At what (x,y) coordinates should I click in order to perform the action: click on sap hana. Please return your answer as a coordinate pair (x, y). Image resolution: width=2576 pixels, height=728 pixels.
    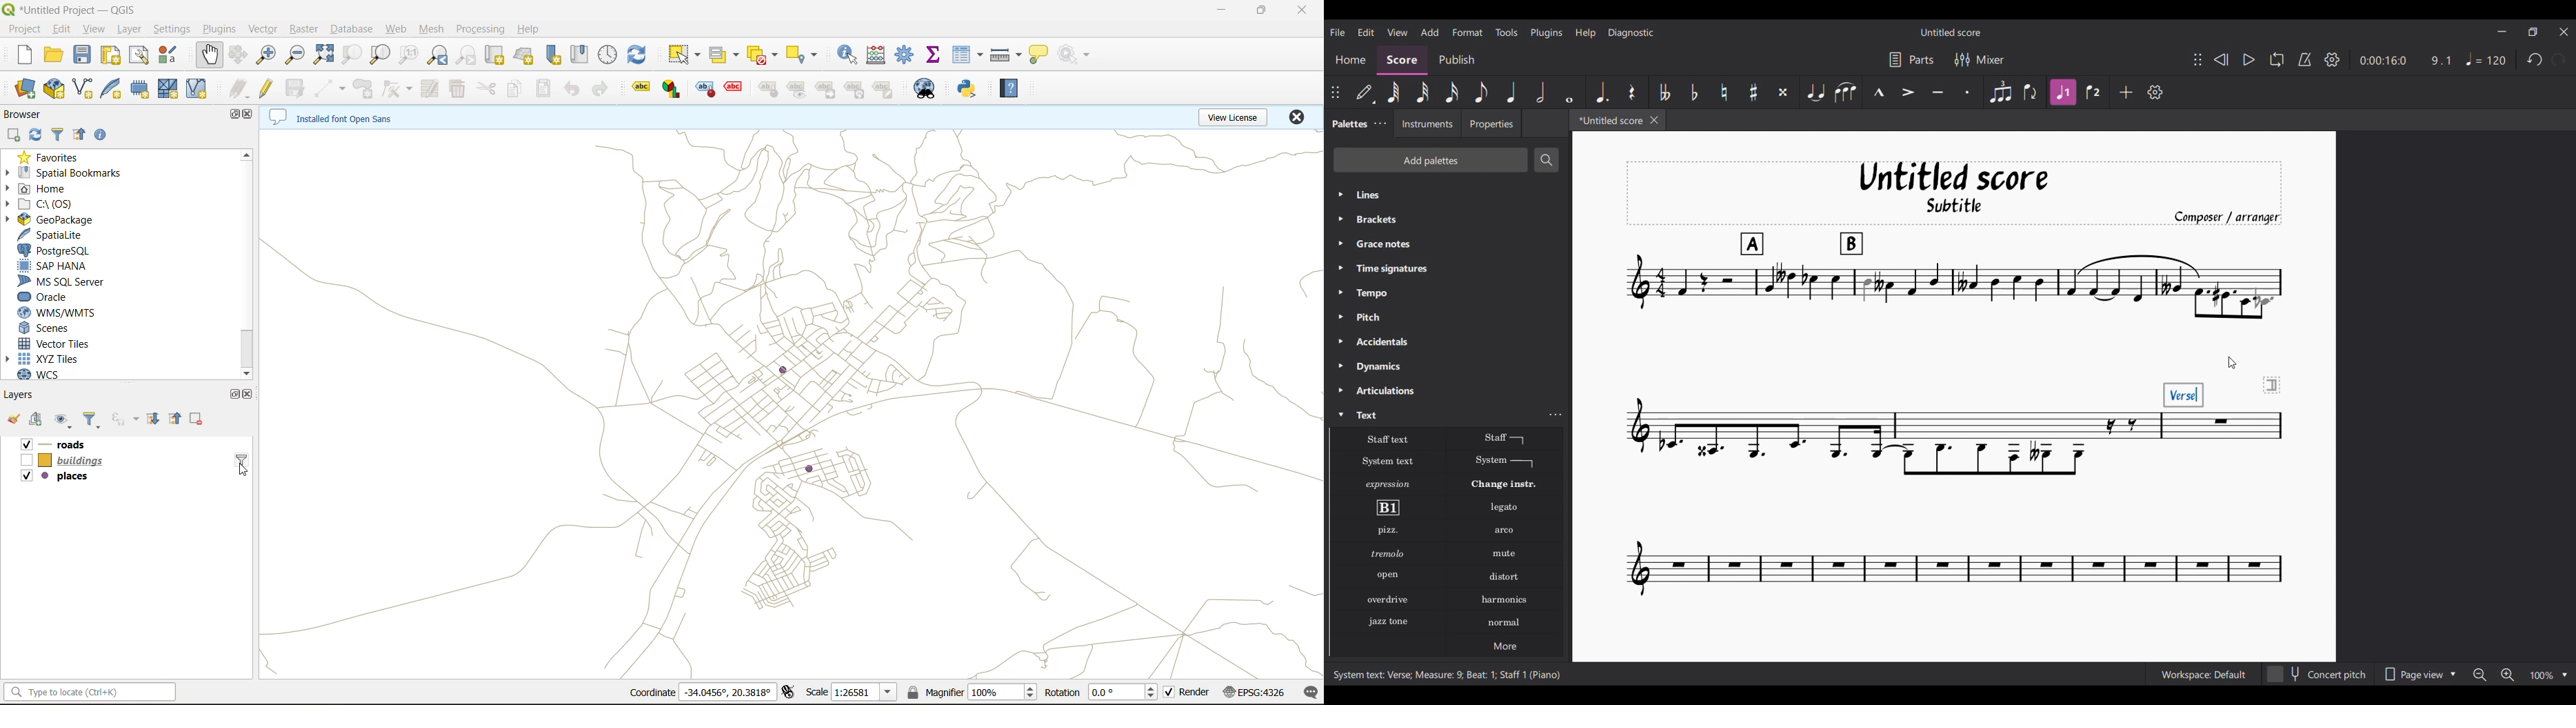
    Looking at the image, I should click on (59, 267).